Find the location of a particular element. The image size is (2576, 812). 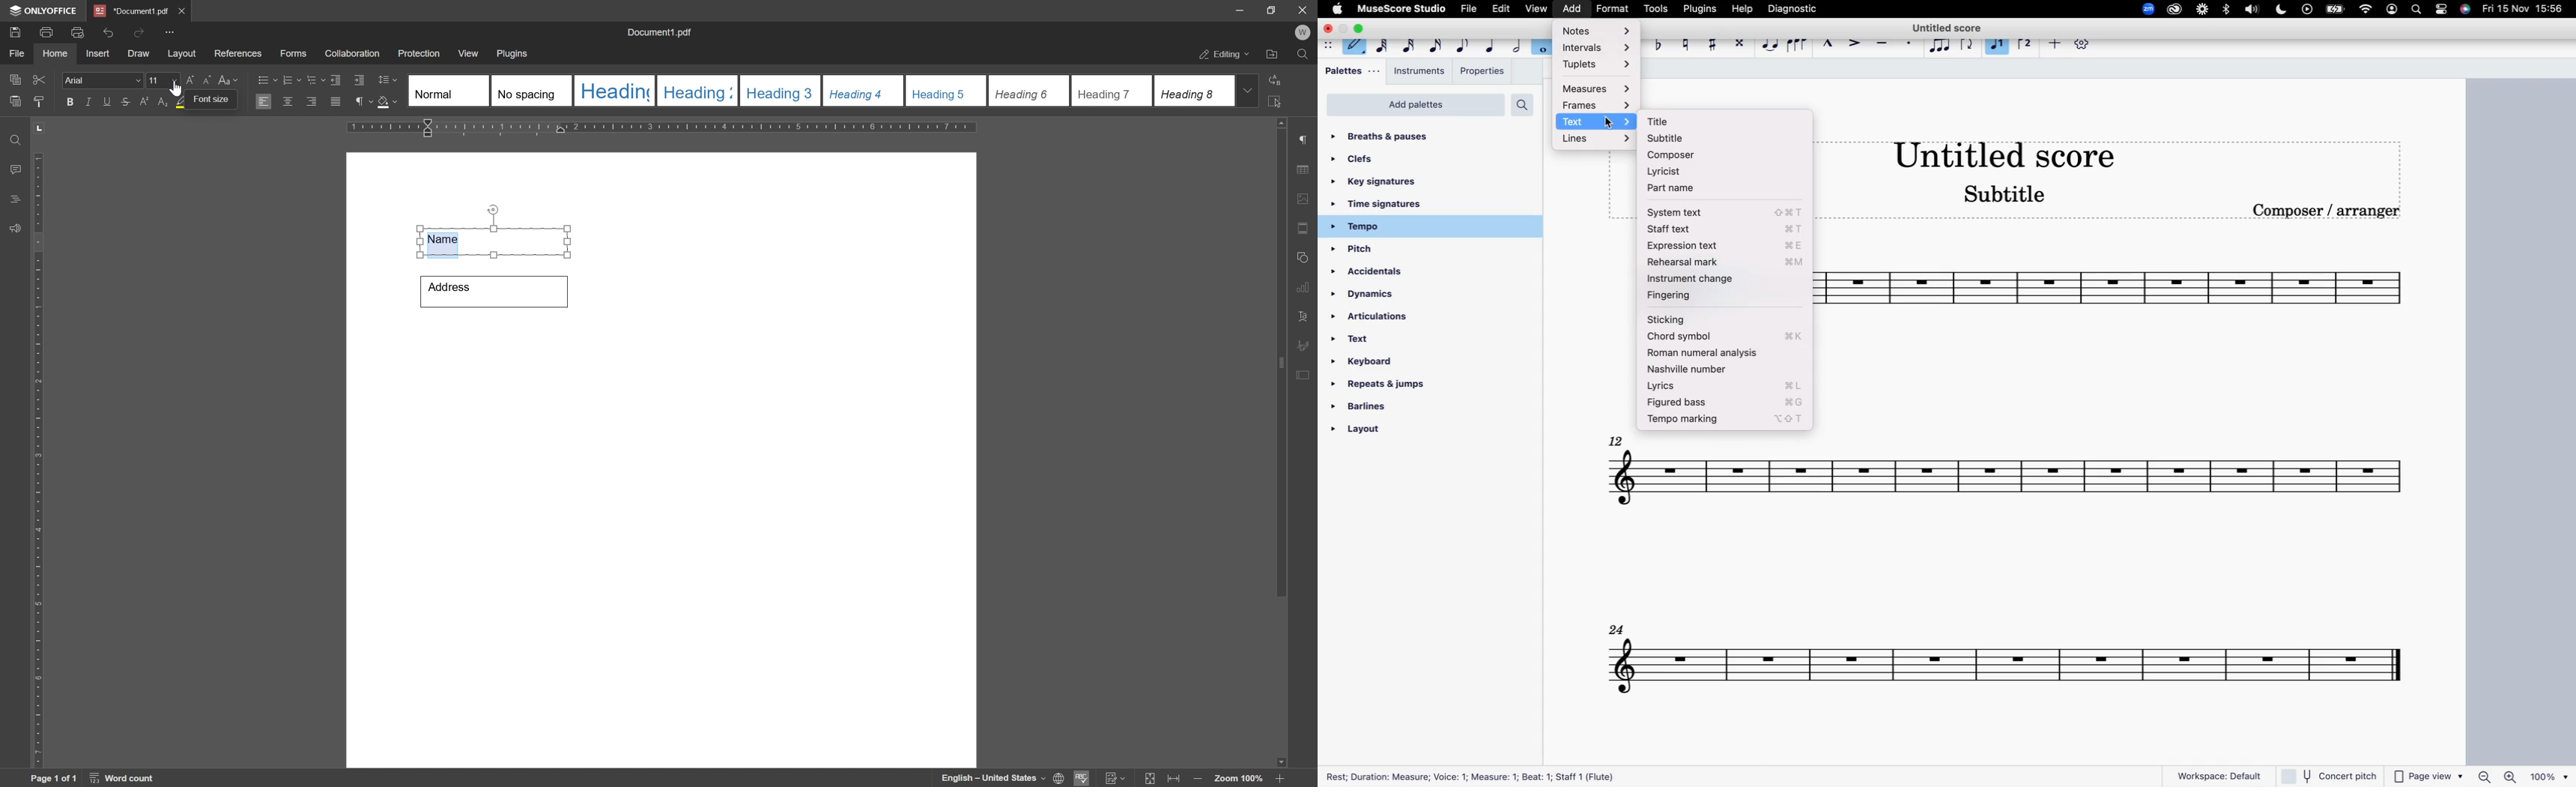

musescore studio is located at coordinates (1403, 8).